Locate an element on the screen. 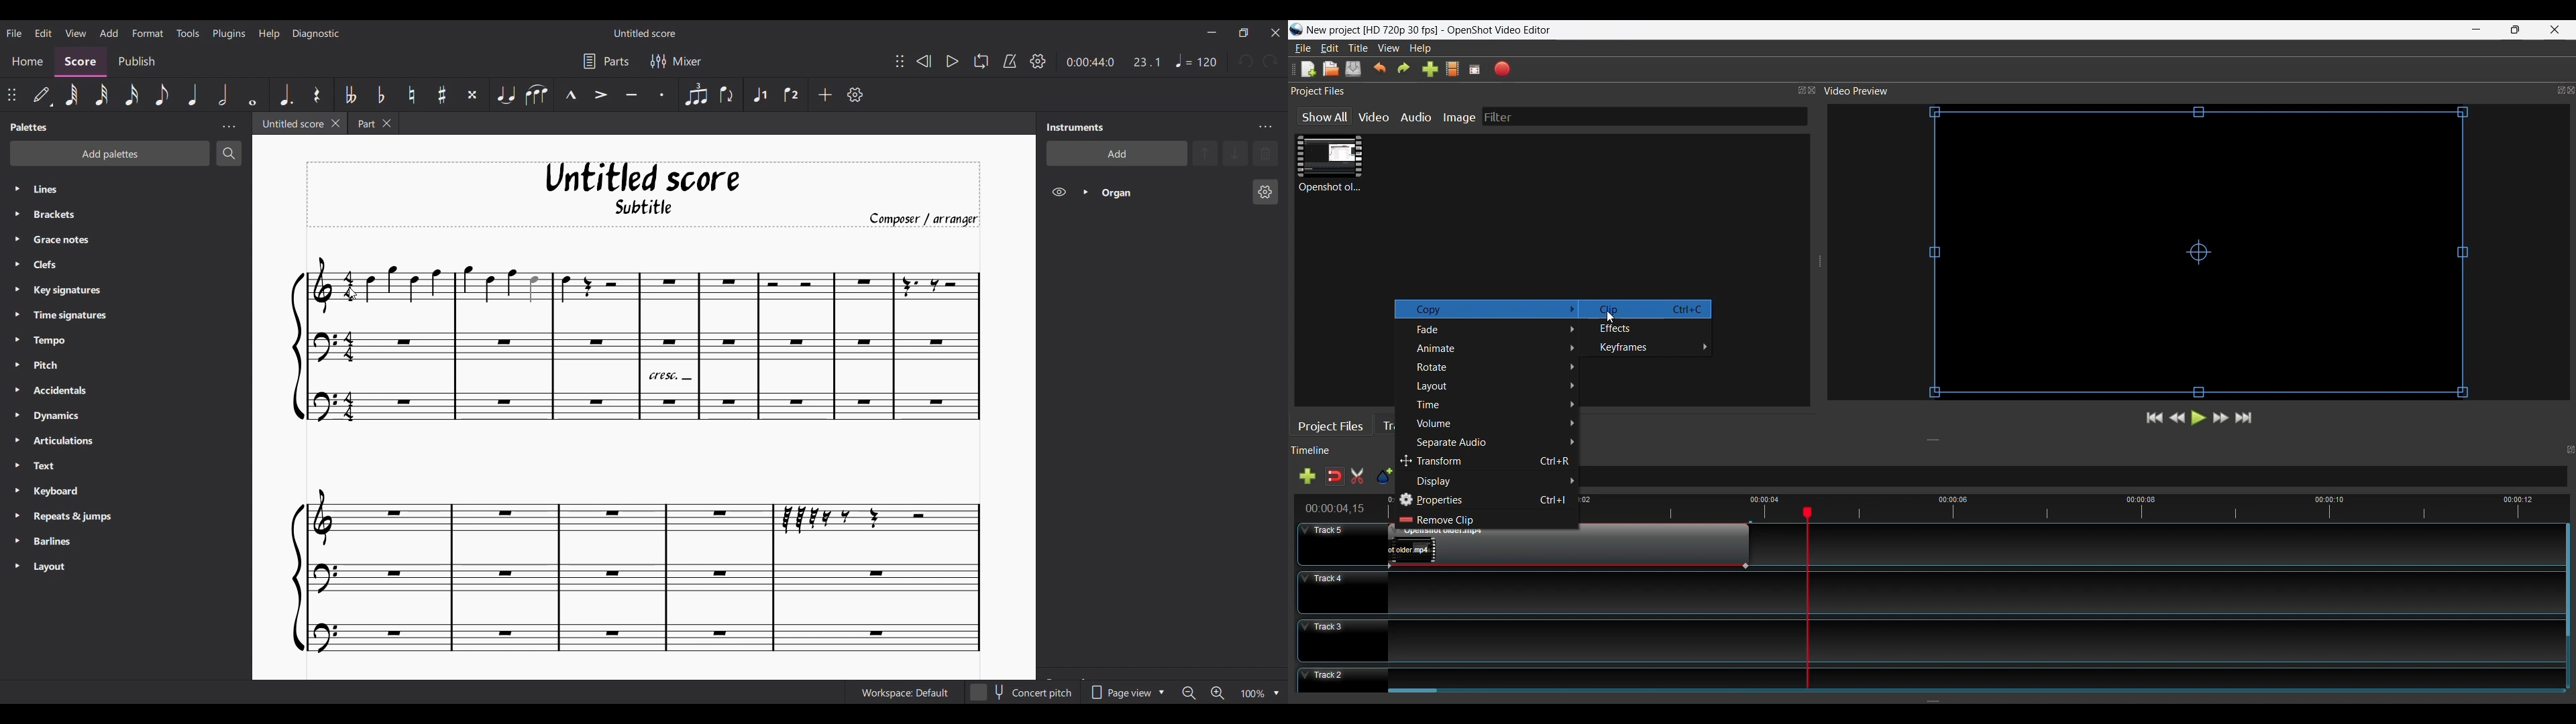 The image size is (2576, 728). Plugins menu is located at coordinates (229, 34).